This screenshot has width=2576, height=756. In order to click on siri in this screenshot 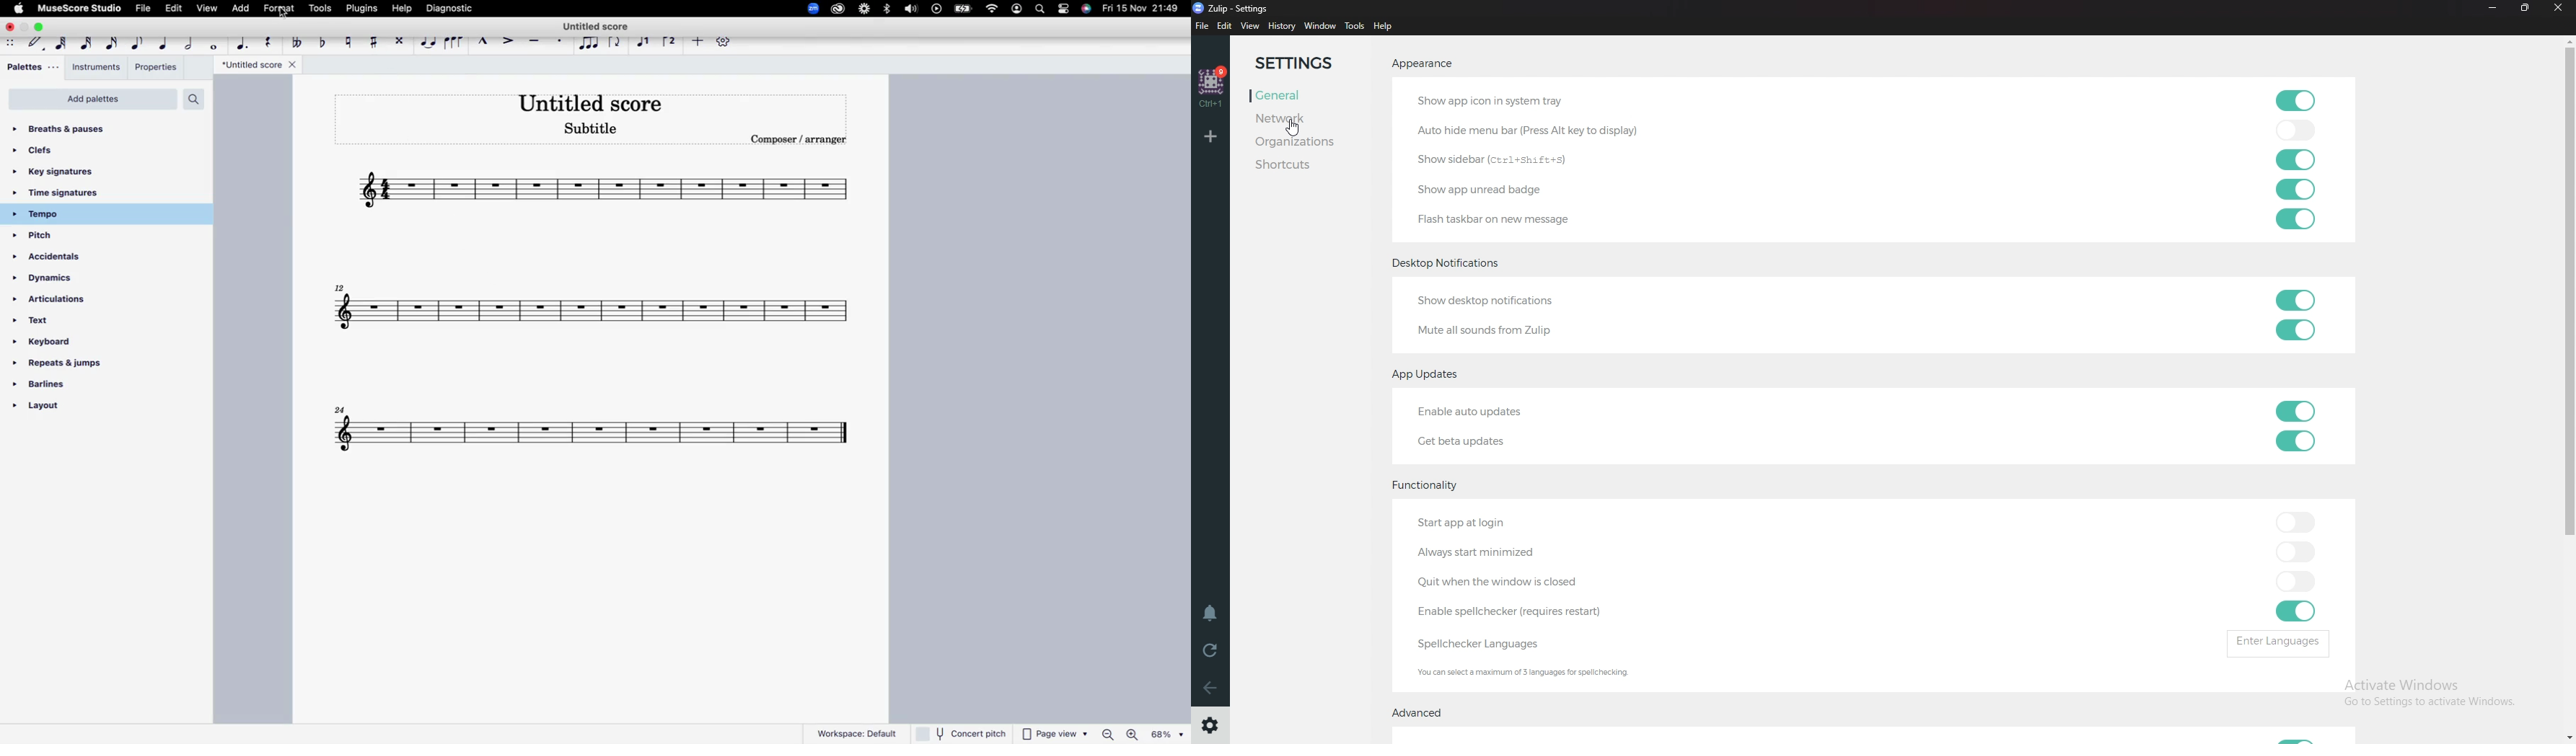, I will do `click(1087, 11)`.